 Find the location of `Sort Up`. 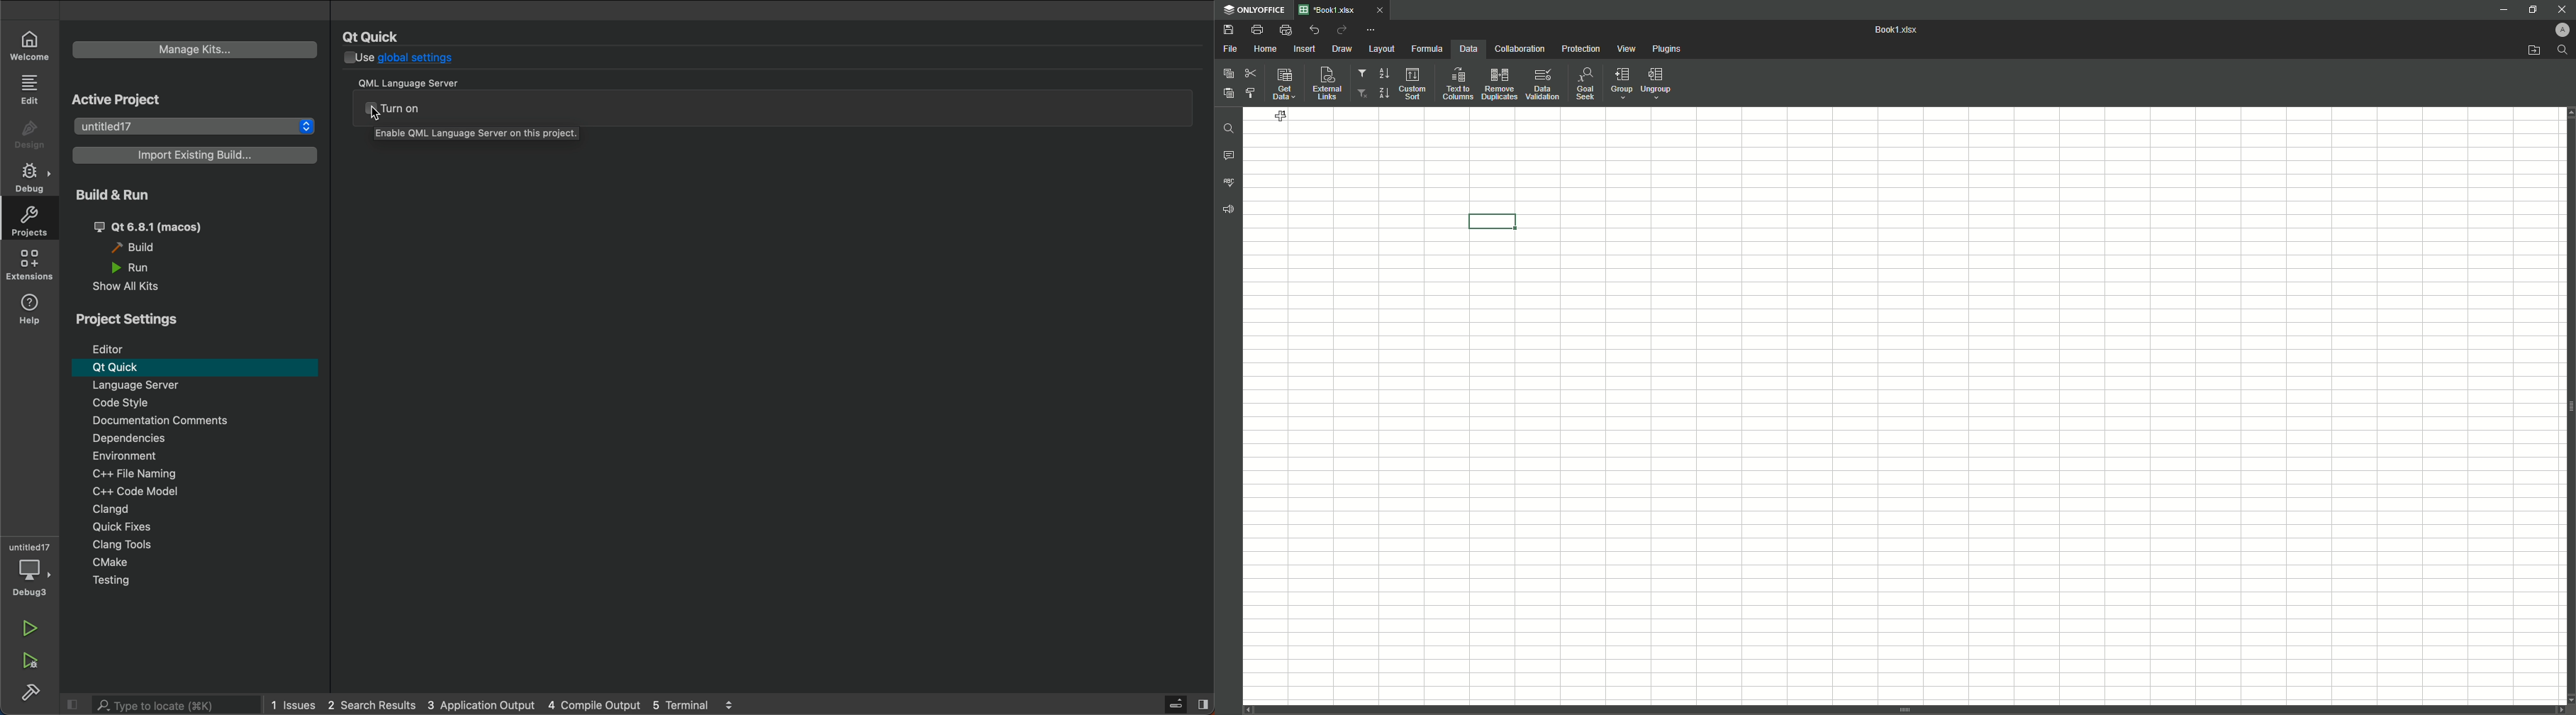

Sort Up is located at coordinates (1383, 93).